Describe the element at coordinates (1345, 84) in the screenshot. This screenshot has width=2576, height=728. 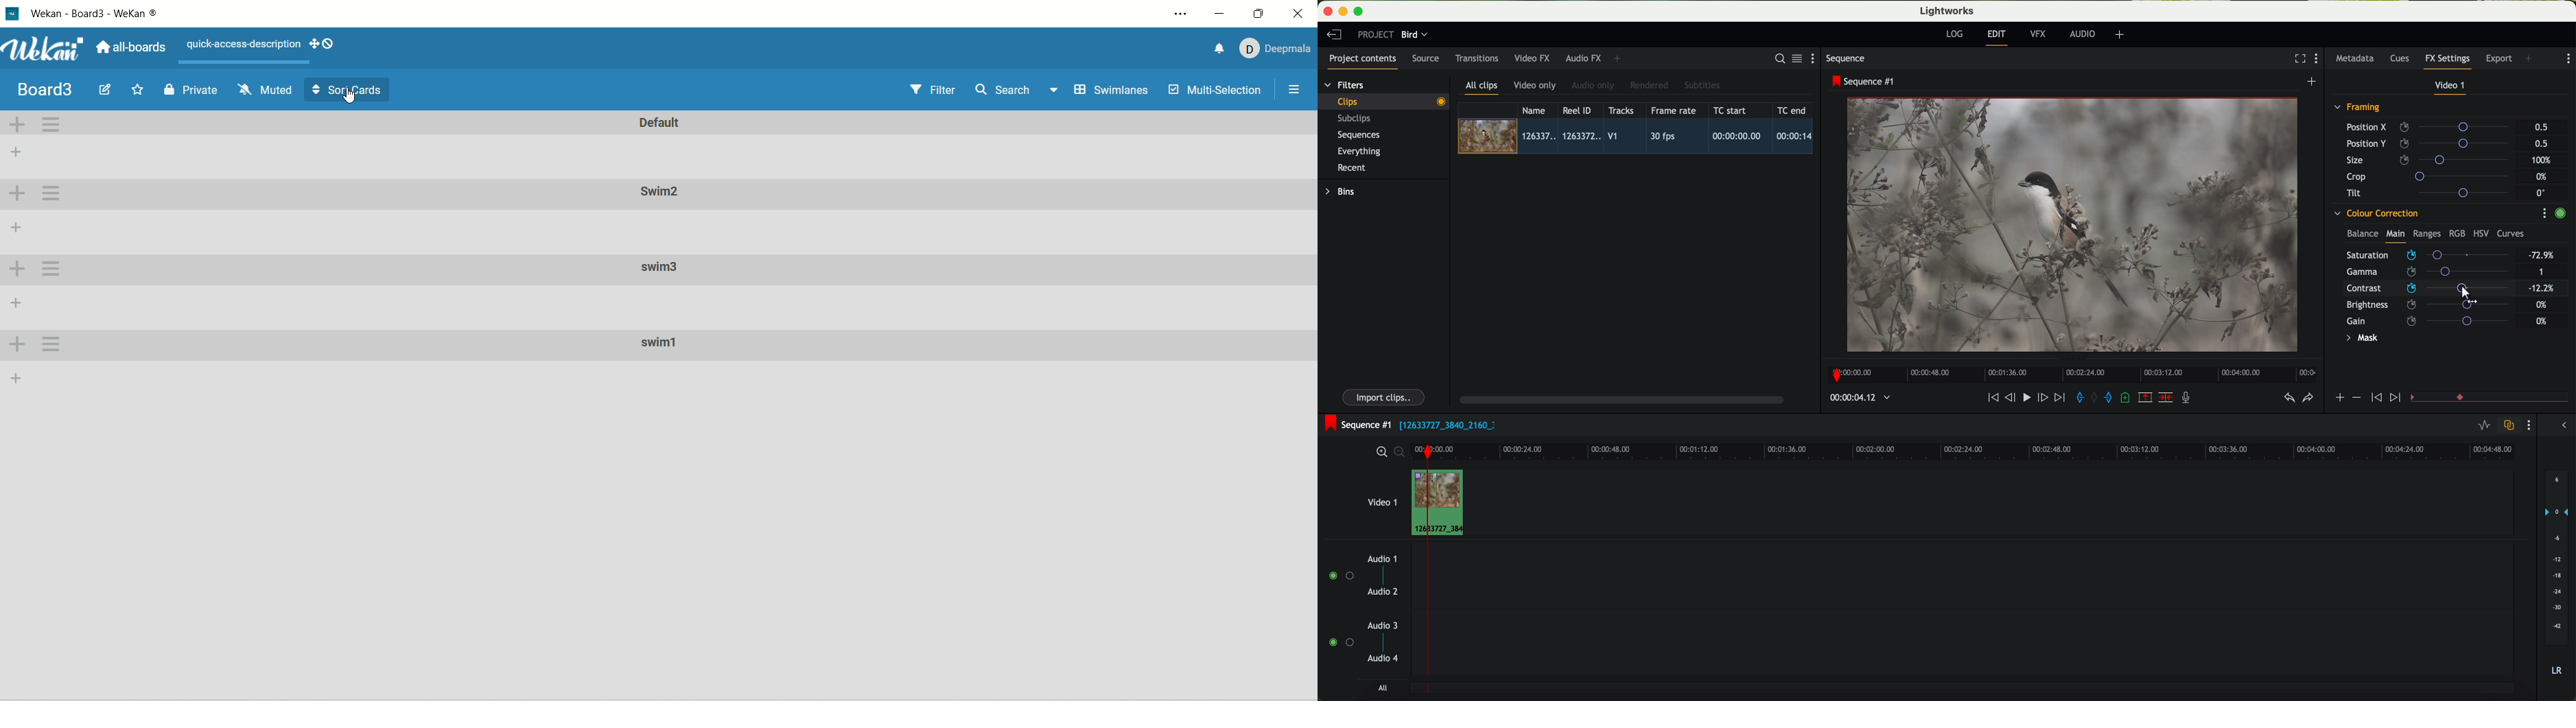
I see `filters` at that location.